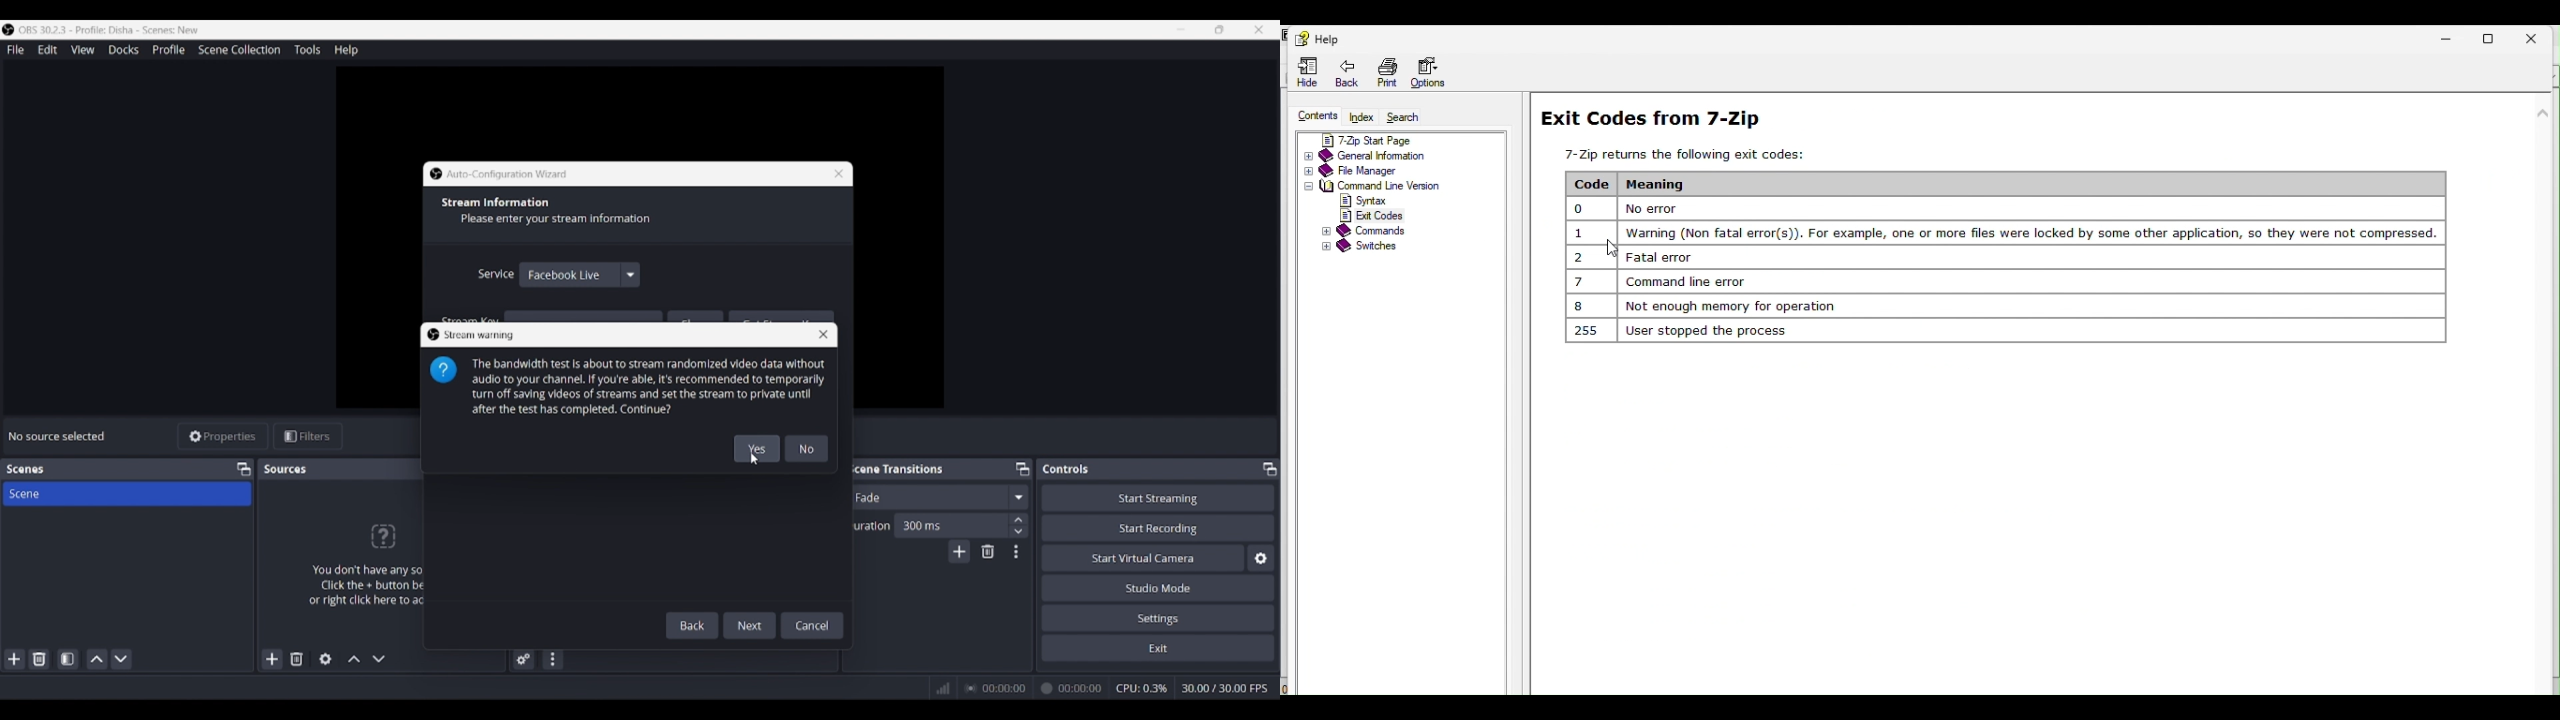 The image size is (2576, 728). I want to click on CPU: 0.0%, so click(1145, 689).